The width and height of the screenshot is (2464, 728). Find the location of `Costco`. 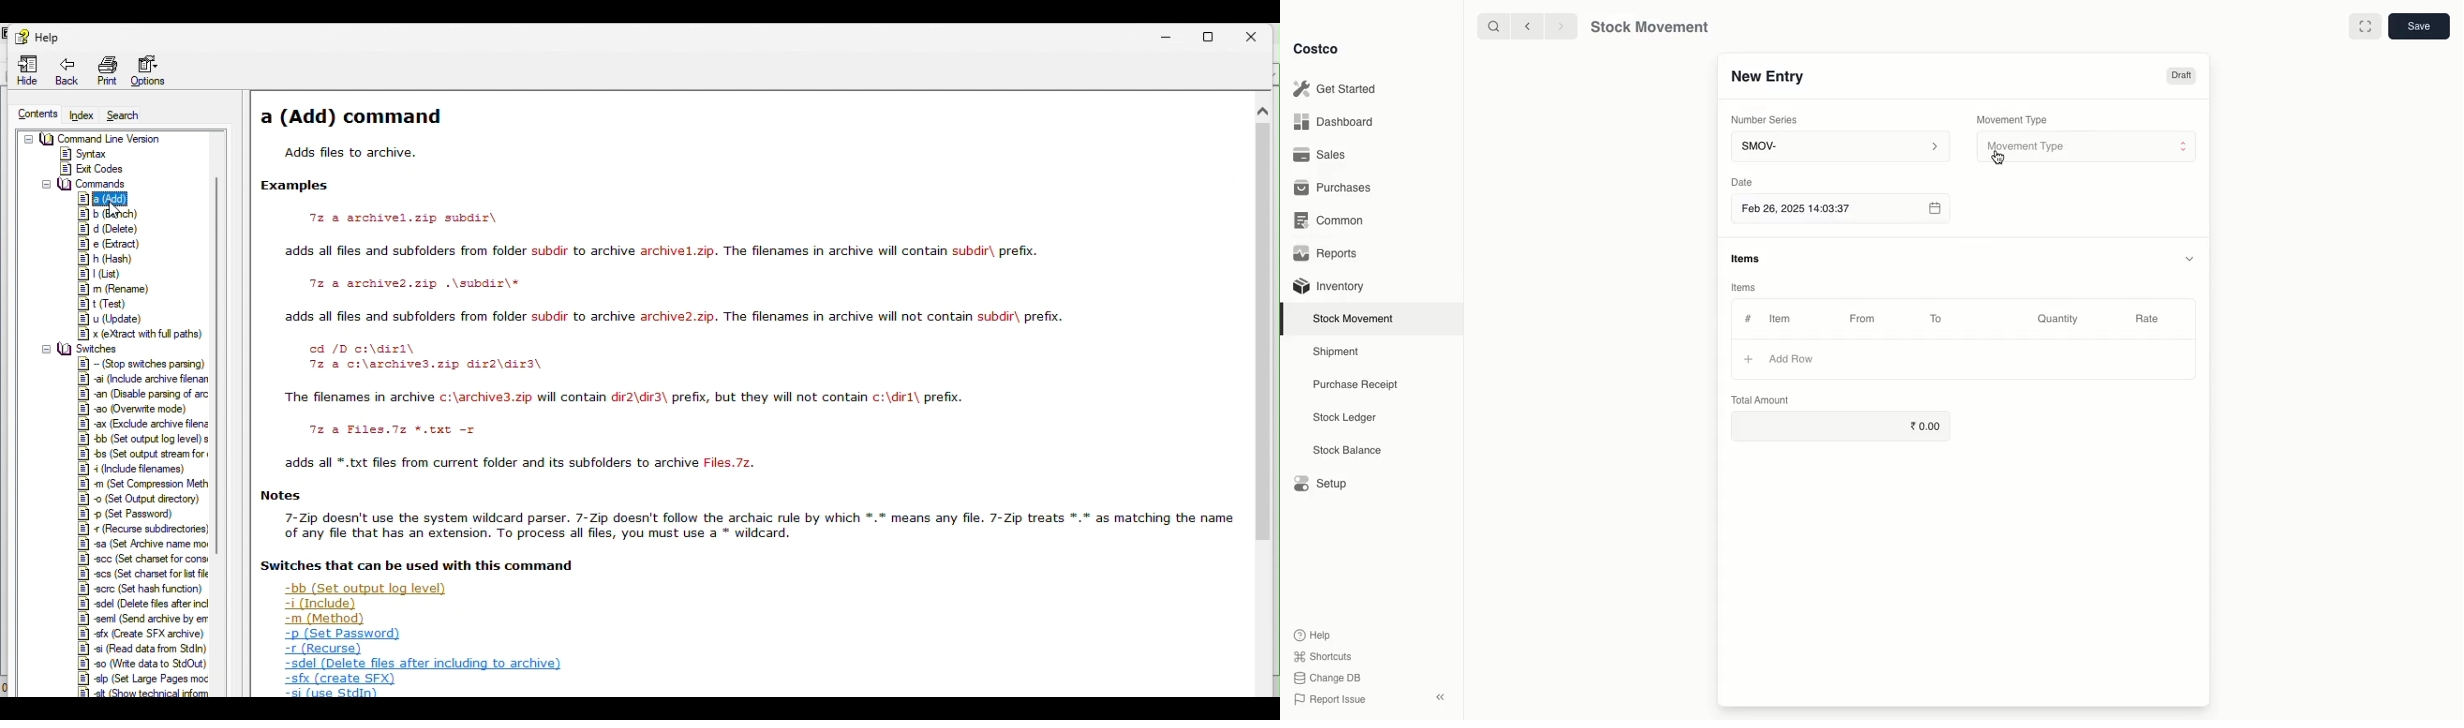

Costco is located at coordinates (1317, 49).